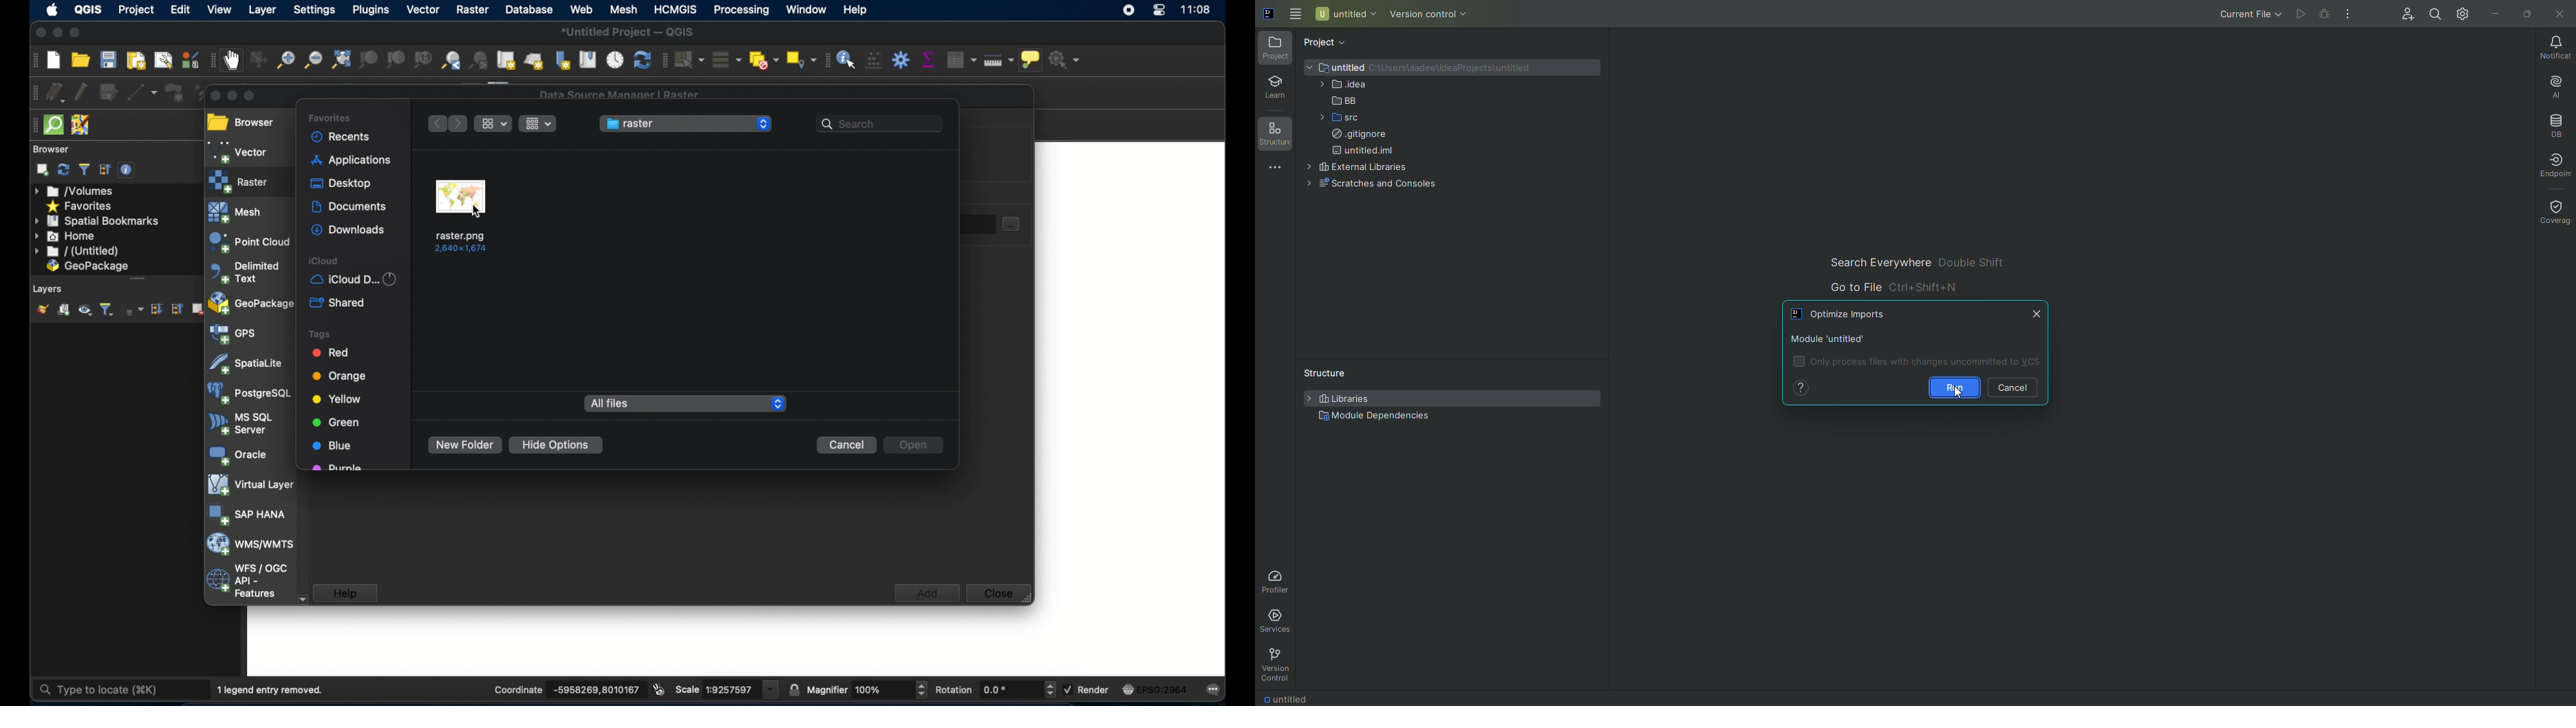 The height and width of the screenshot is (728, 2576). What do you see at coordinates (516, 689) in the screenshot?
I see `coordinate` at bounding box center [516, 689].